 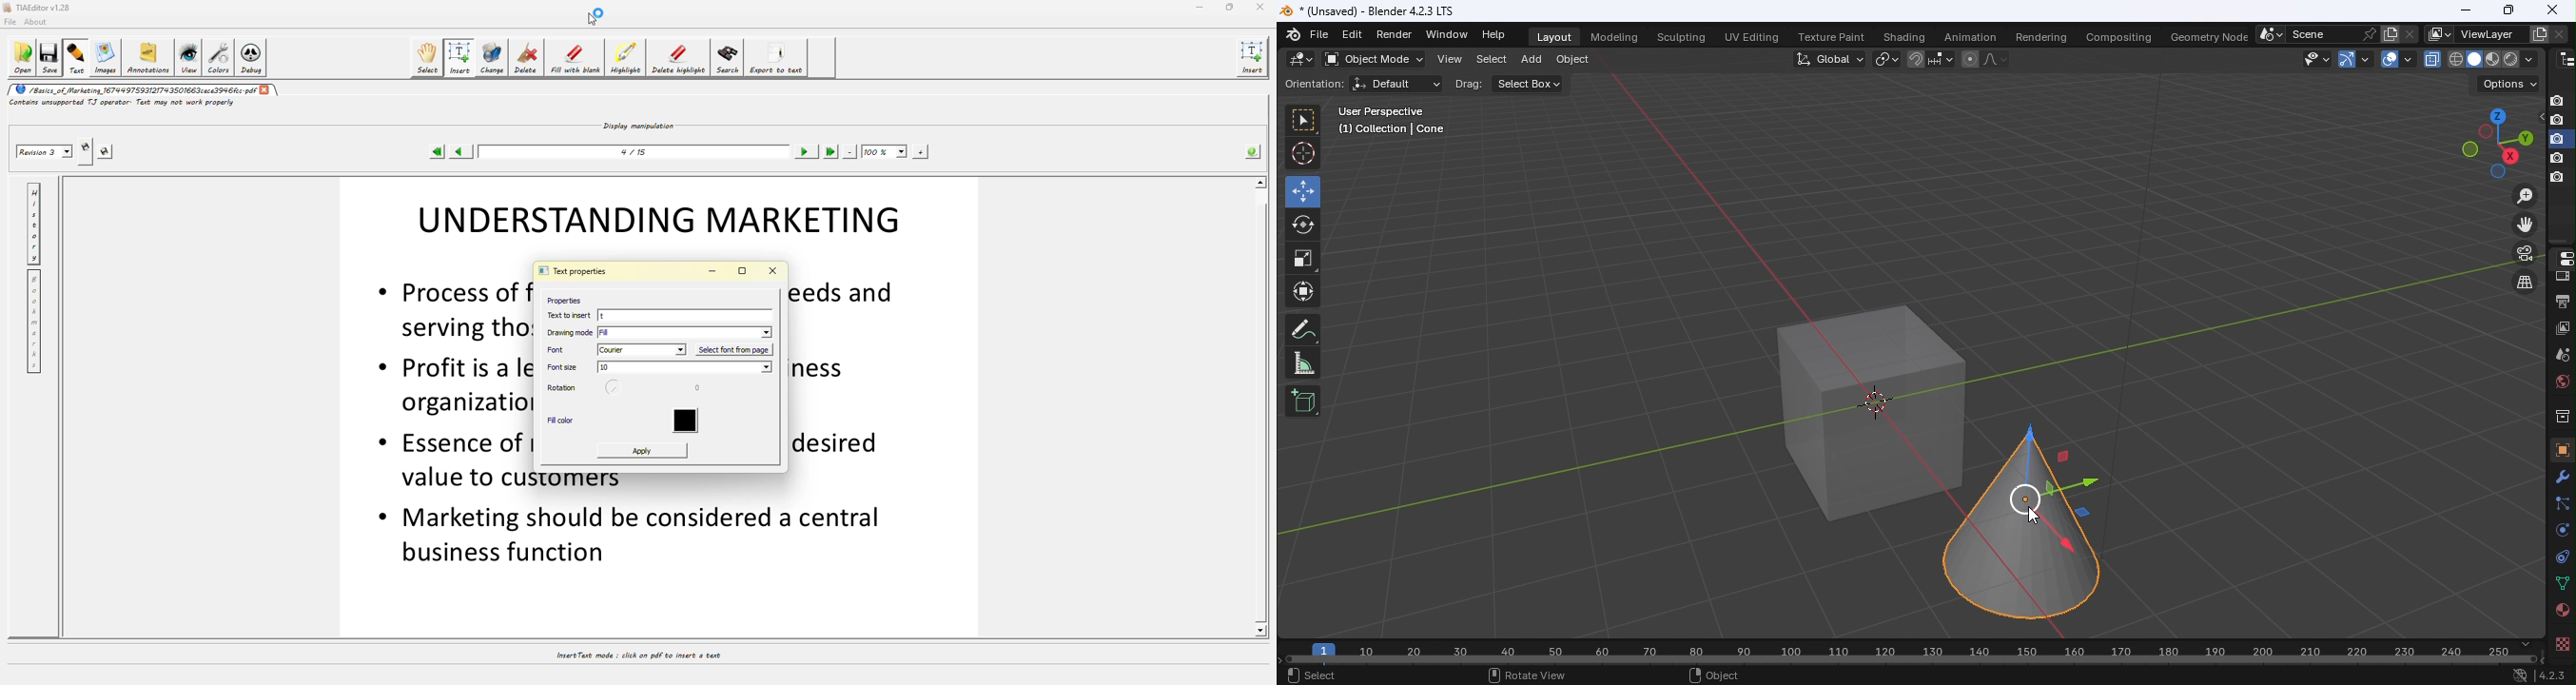 I want to click on Sculpting, so click(x=1681, y=38).